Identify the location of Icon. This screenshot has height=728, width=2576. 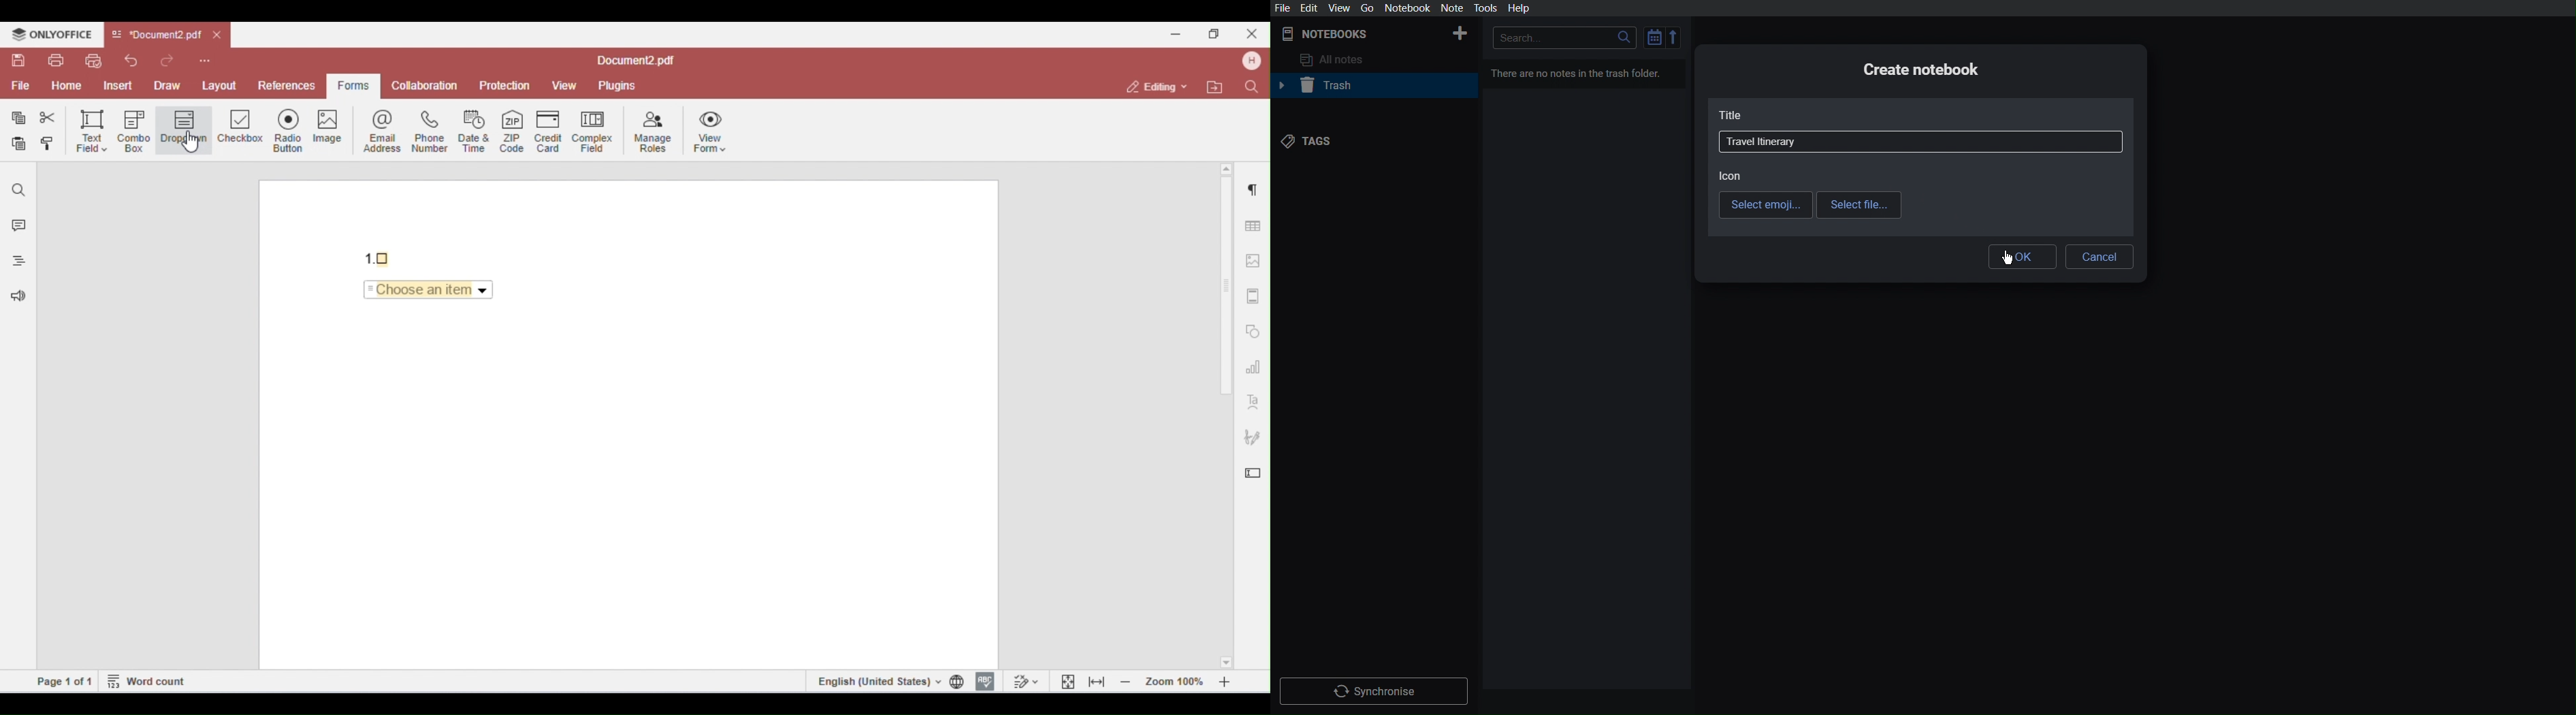
(1731, 176).